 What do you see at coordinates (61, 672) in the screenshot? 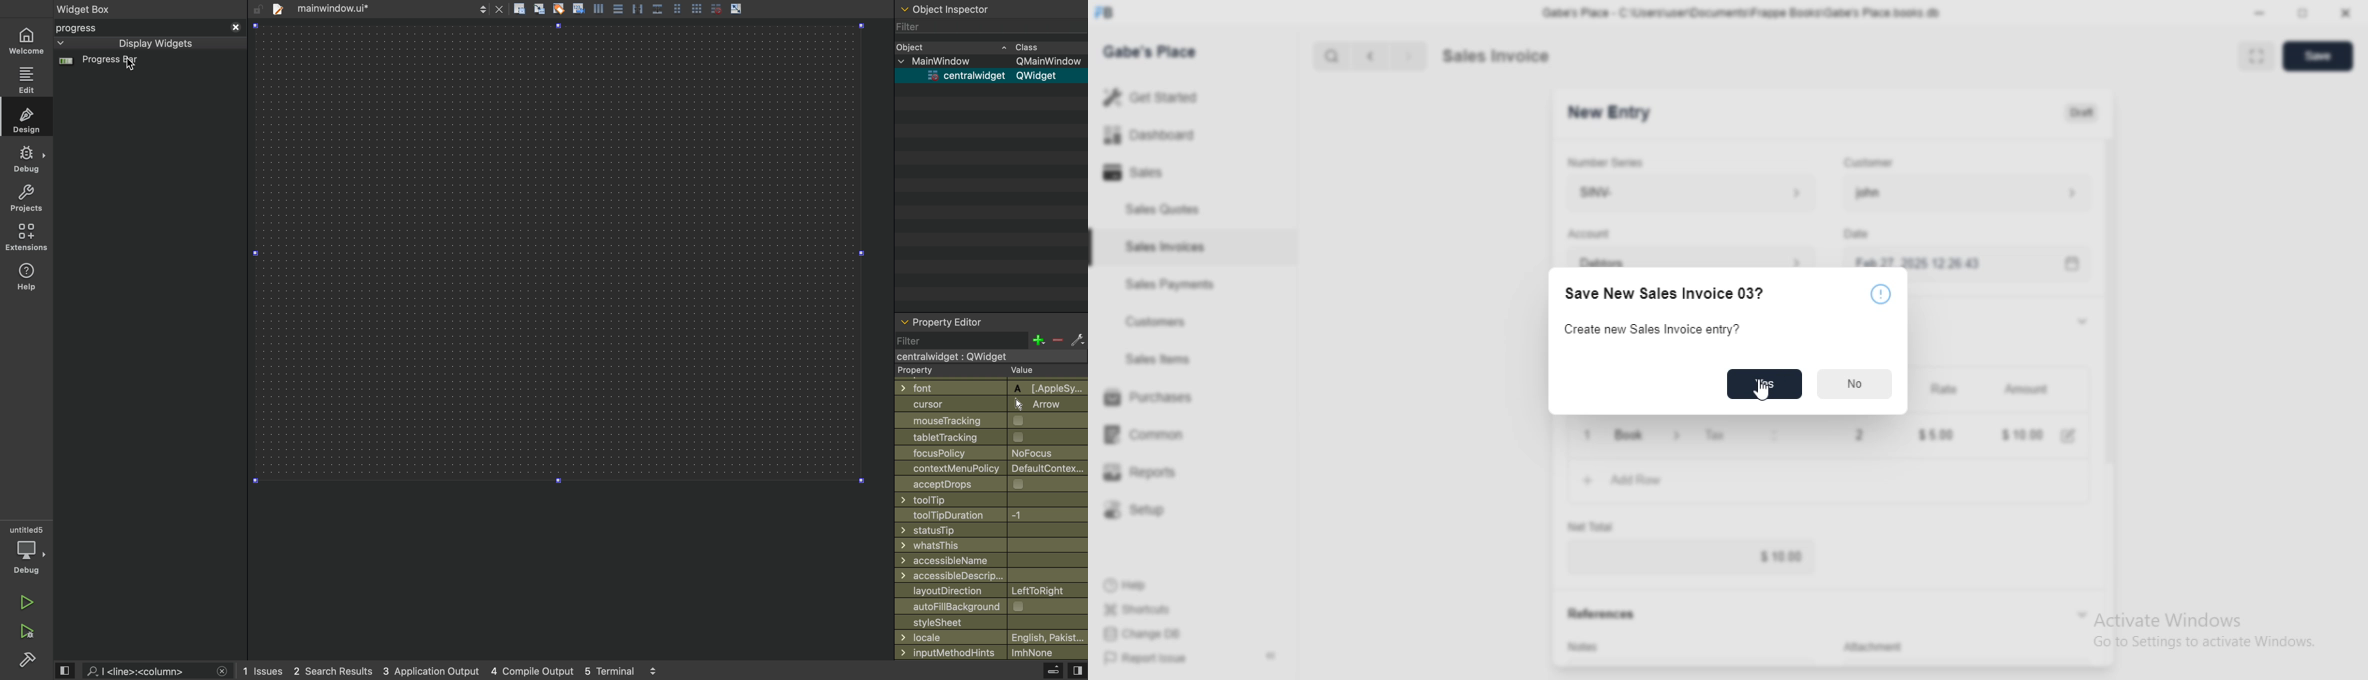
I see `` at bounding box center [61, 672].